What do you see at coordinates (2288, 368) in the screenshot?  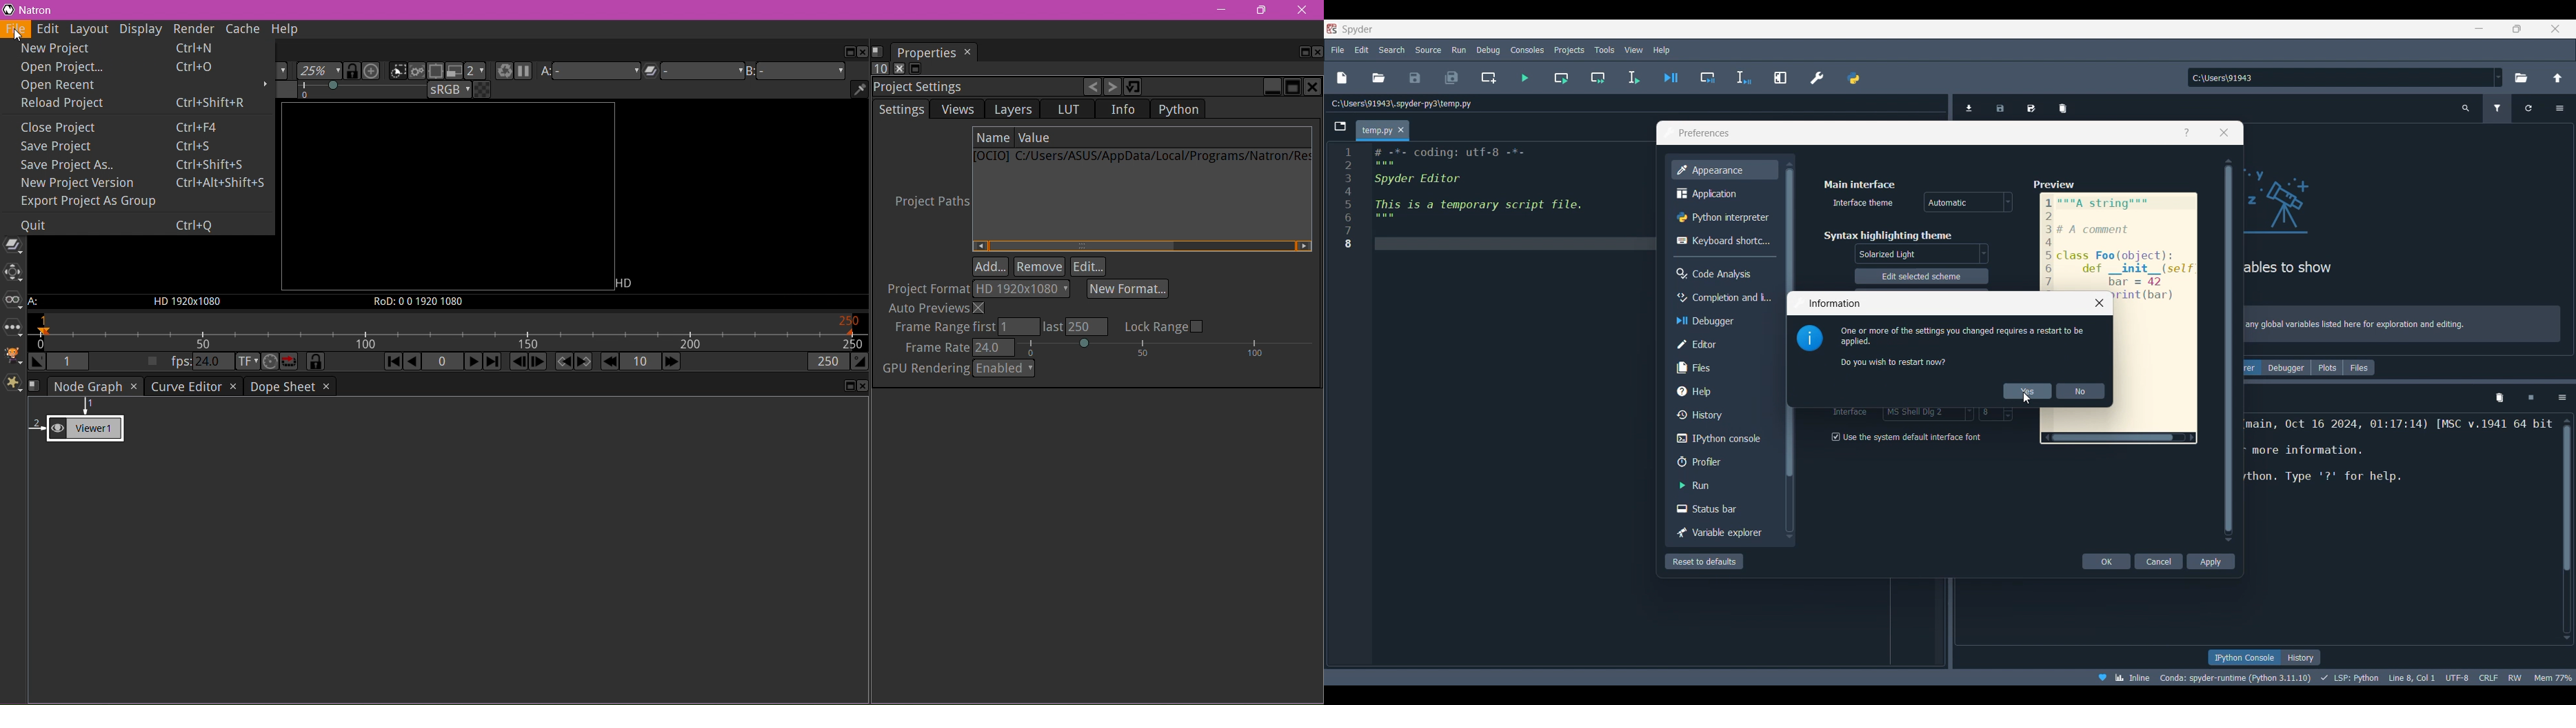 I see `Debugger` at bounding box center [2288, 368].